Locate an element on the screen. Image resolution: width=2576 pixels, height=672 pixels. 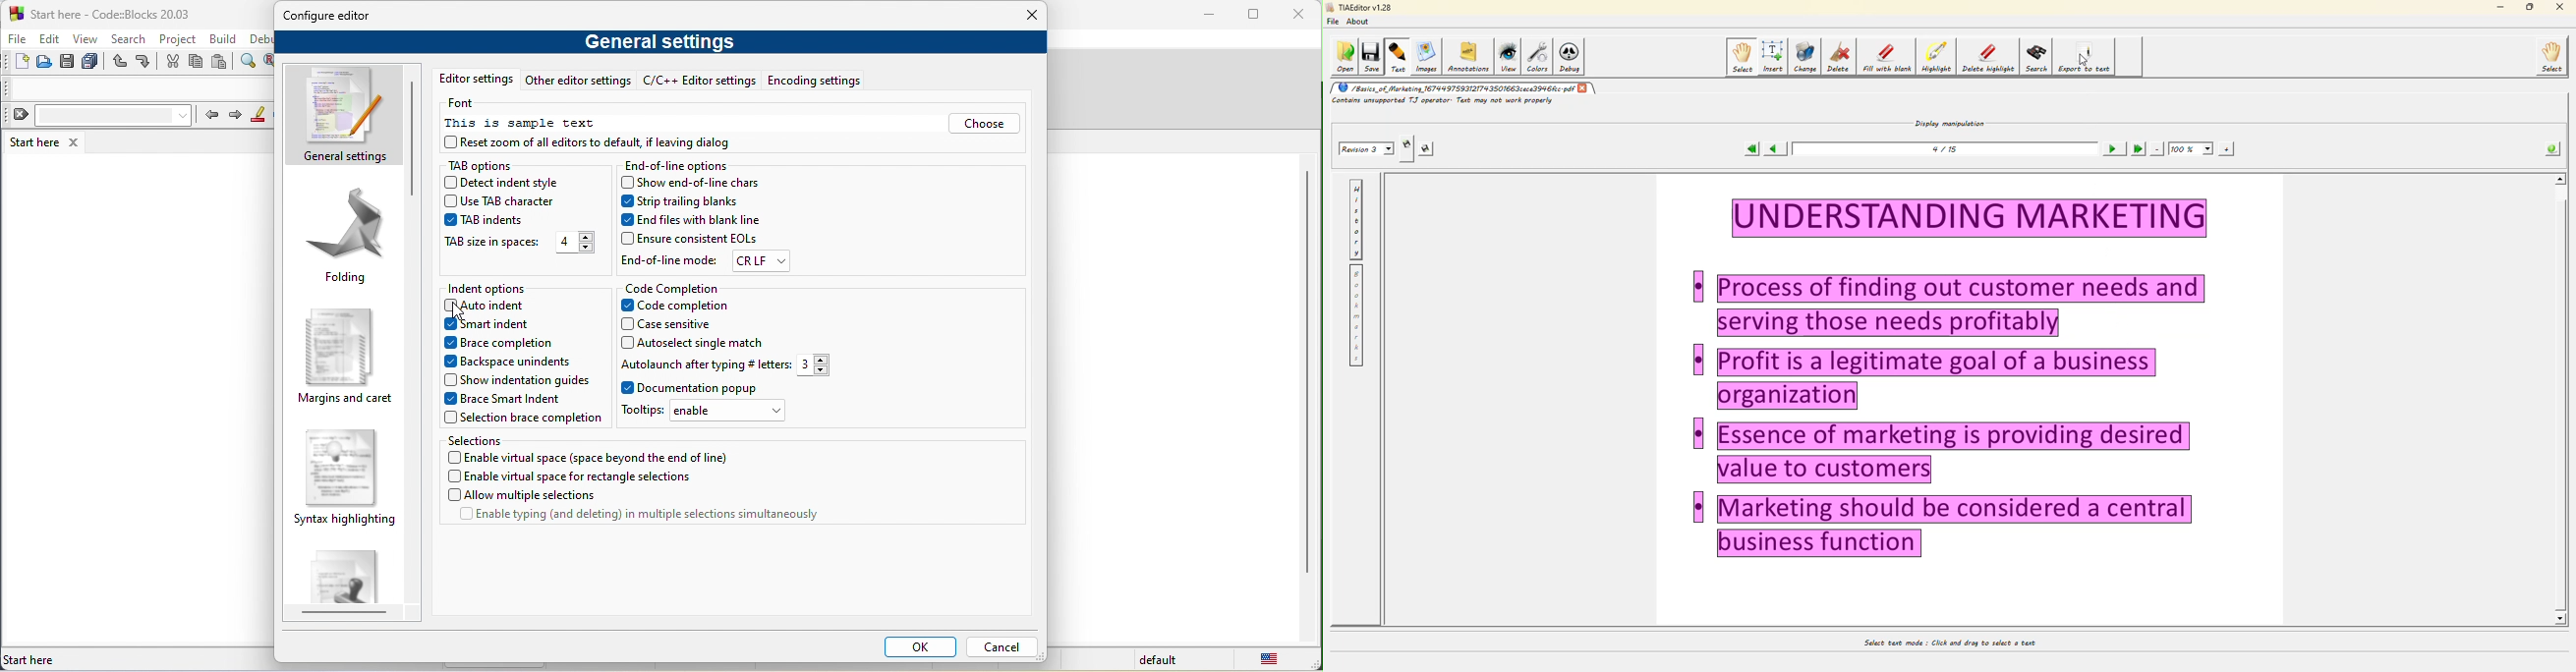
selection brace completion is located at coordinates (529, 420).